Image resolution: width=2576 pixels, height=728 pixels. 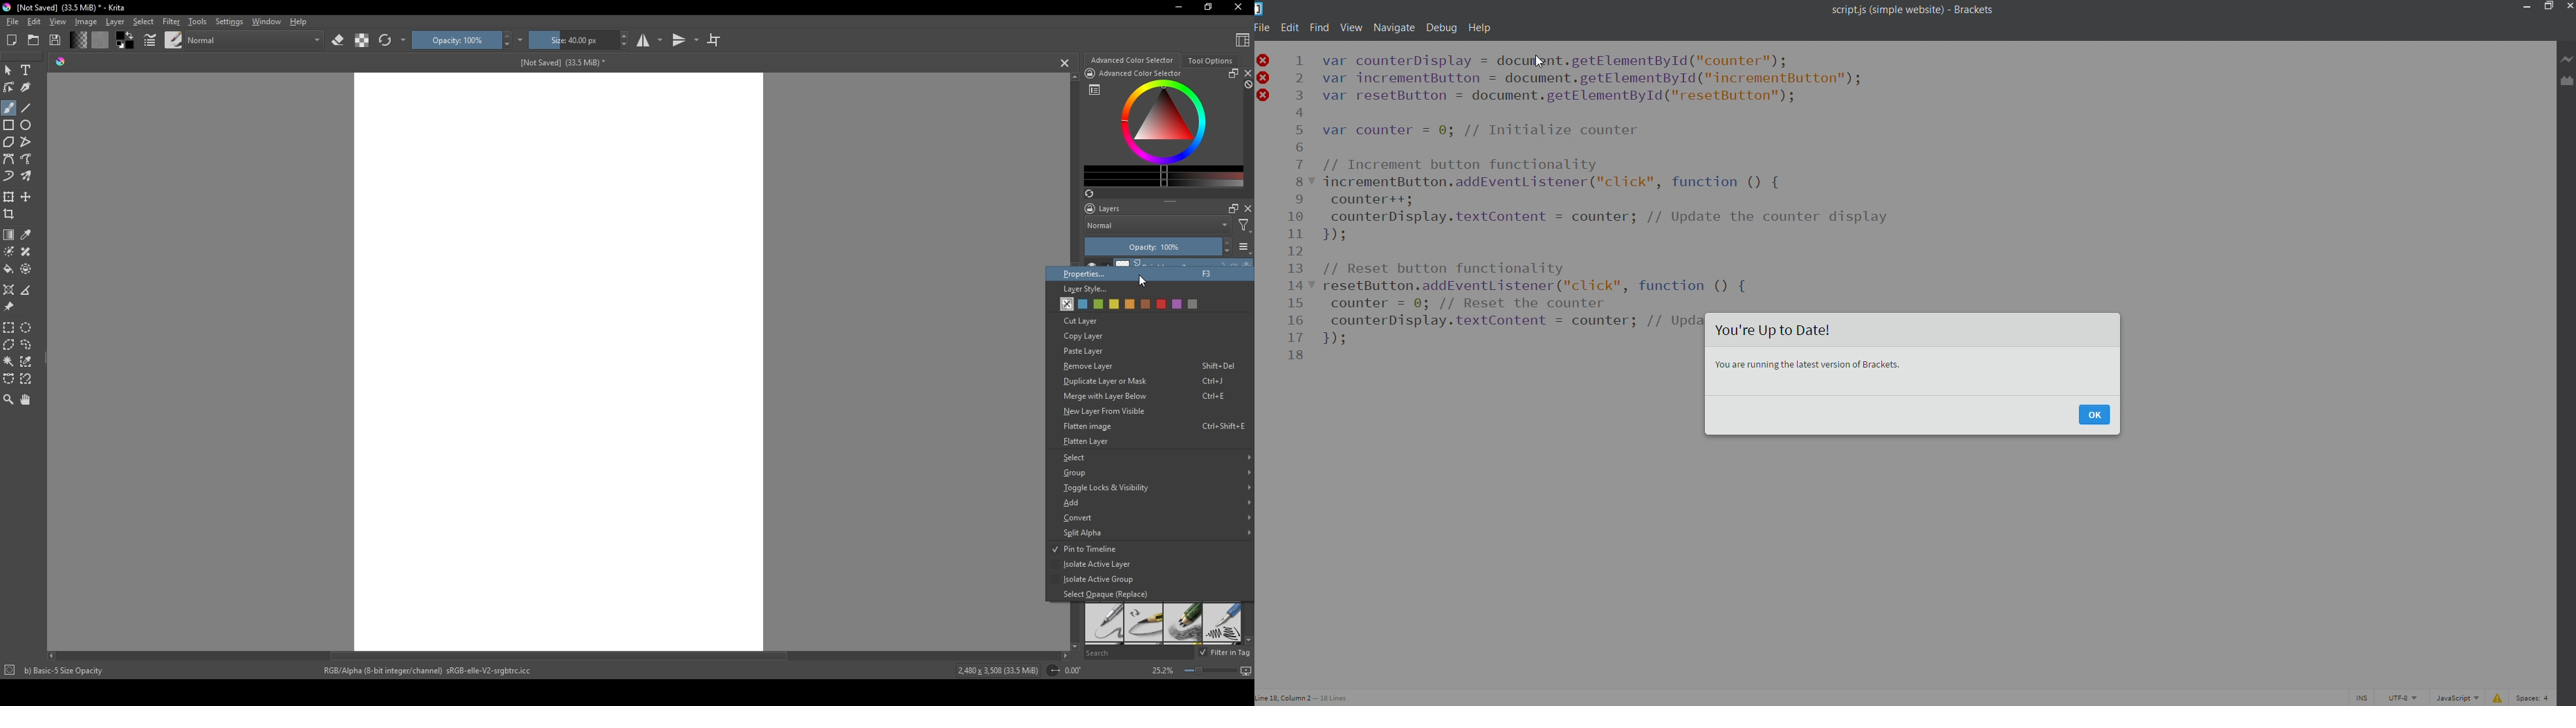 I want to click on ok, so click(x=2094, y=415).